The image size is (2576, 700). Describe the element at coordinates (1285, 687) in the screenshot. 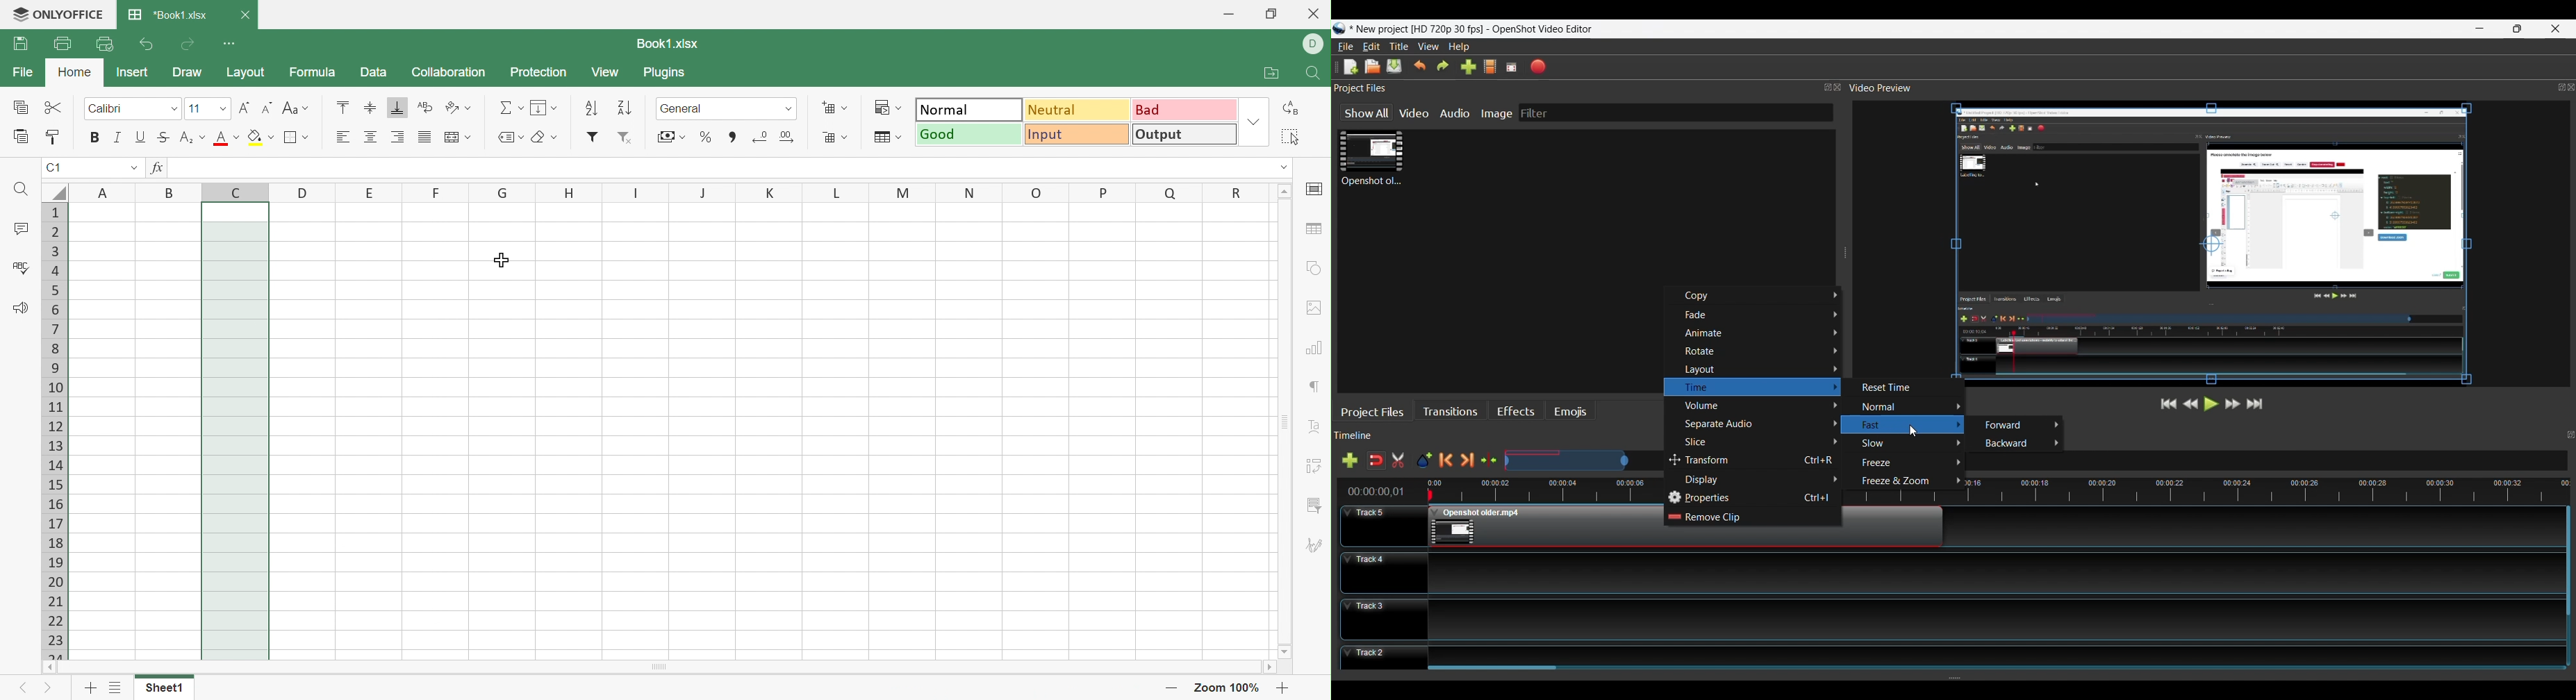

I see `Zoom in` at that location.